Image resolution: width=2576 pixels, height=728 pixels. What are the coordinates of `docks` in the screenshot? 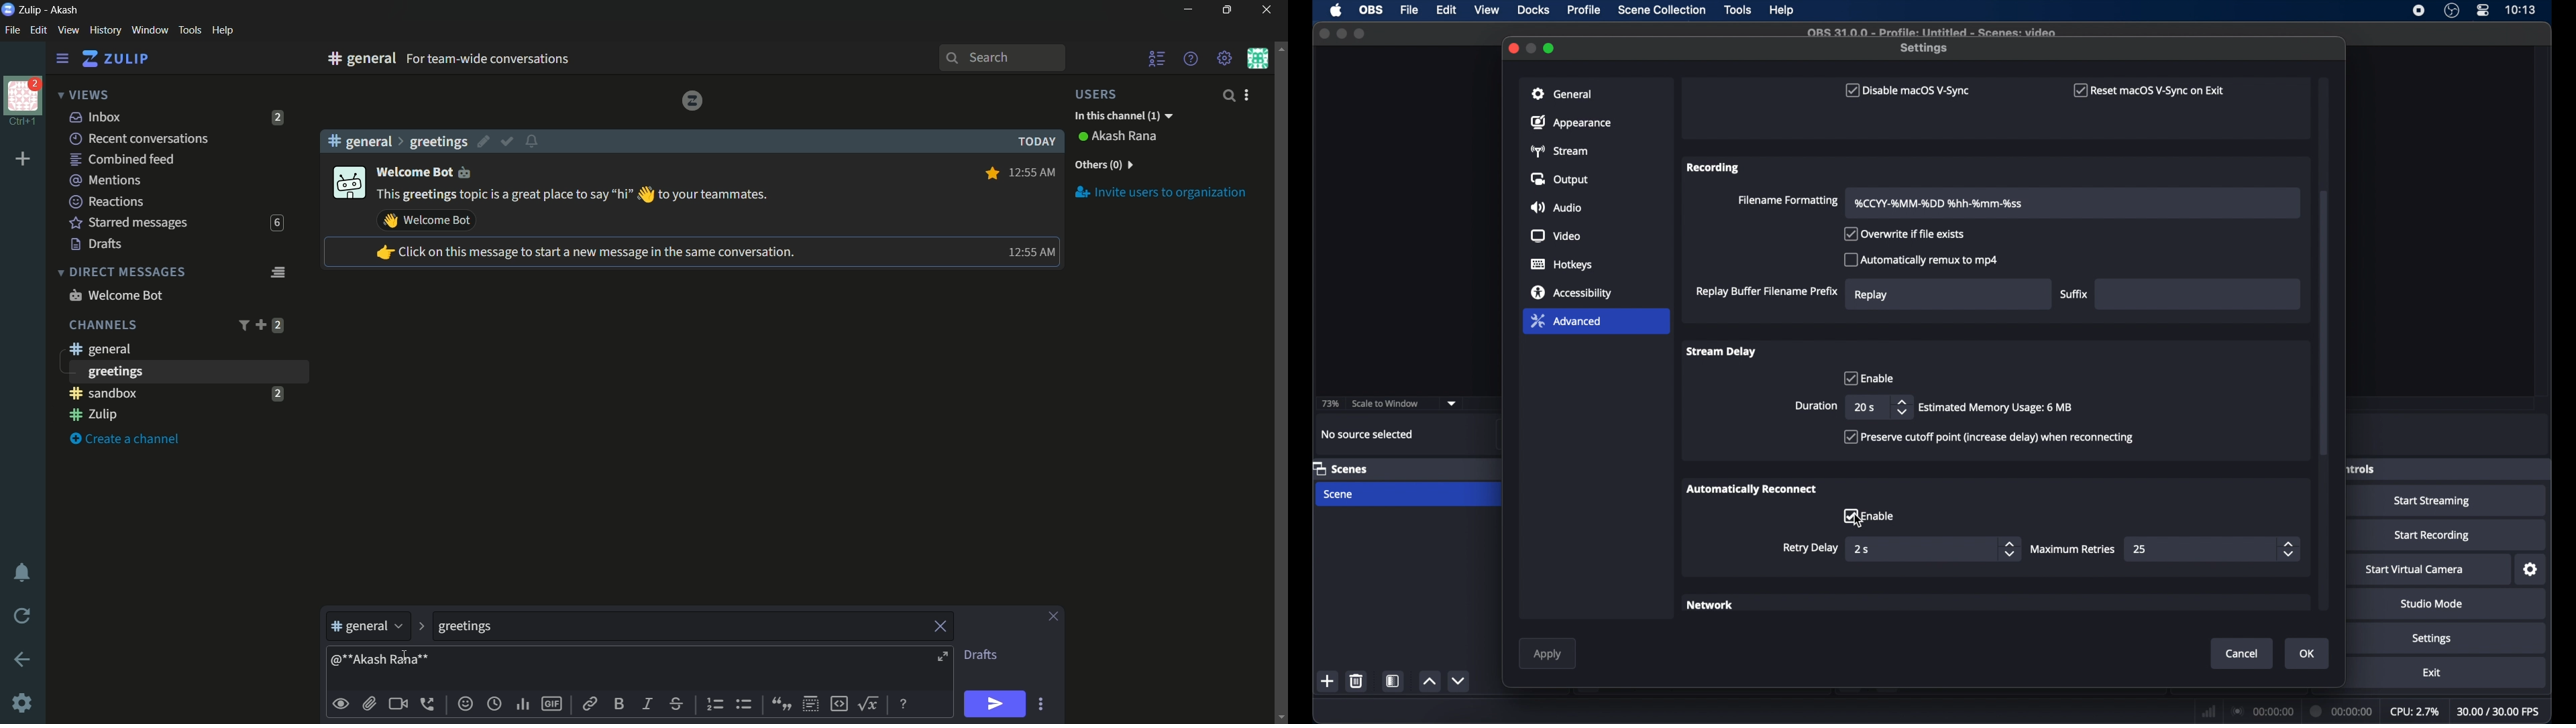 It's located at (1534, 10).